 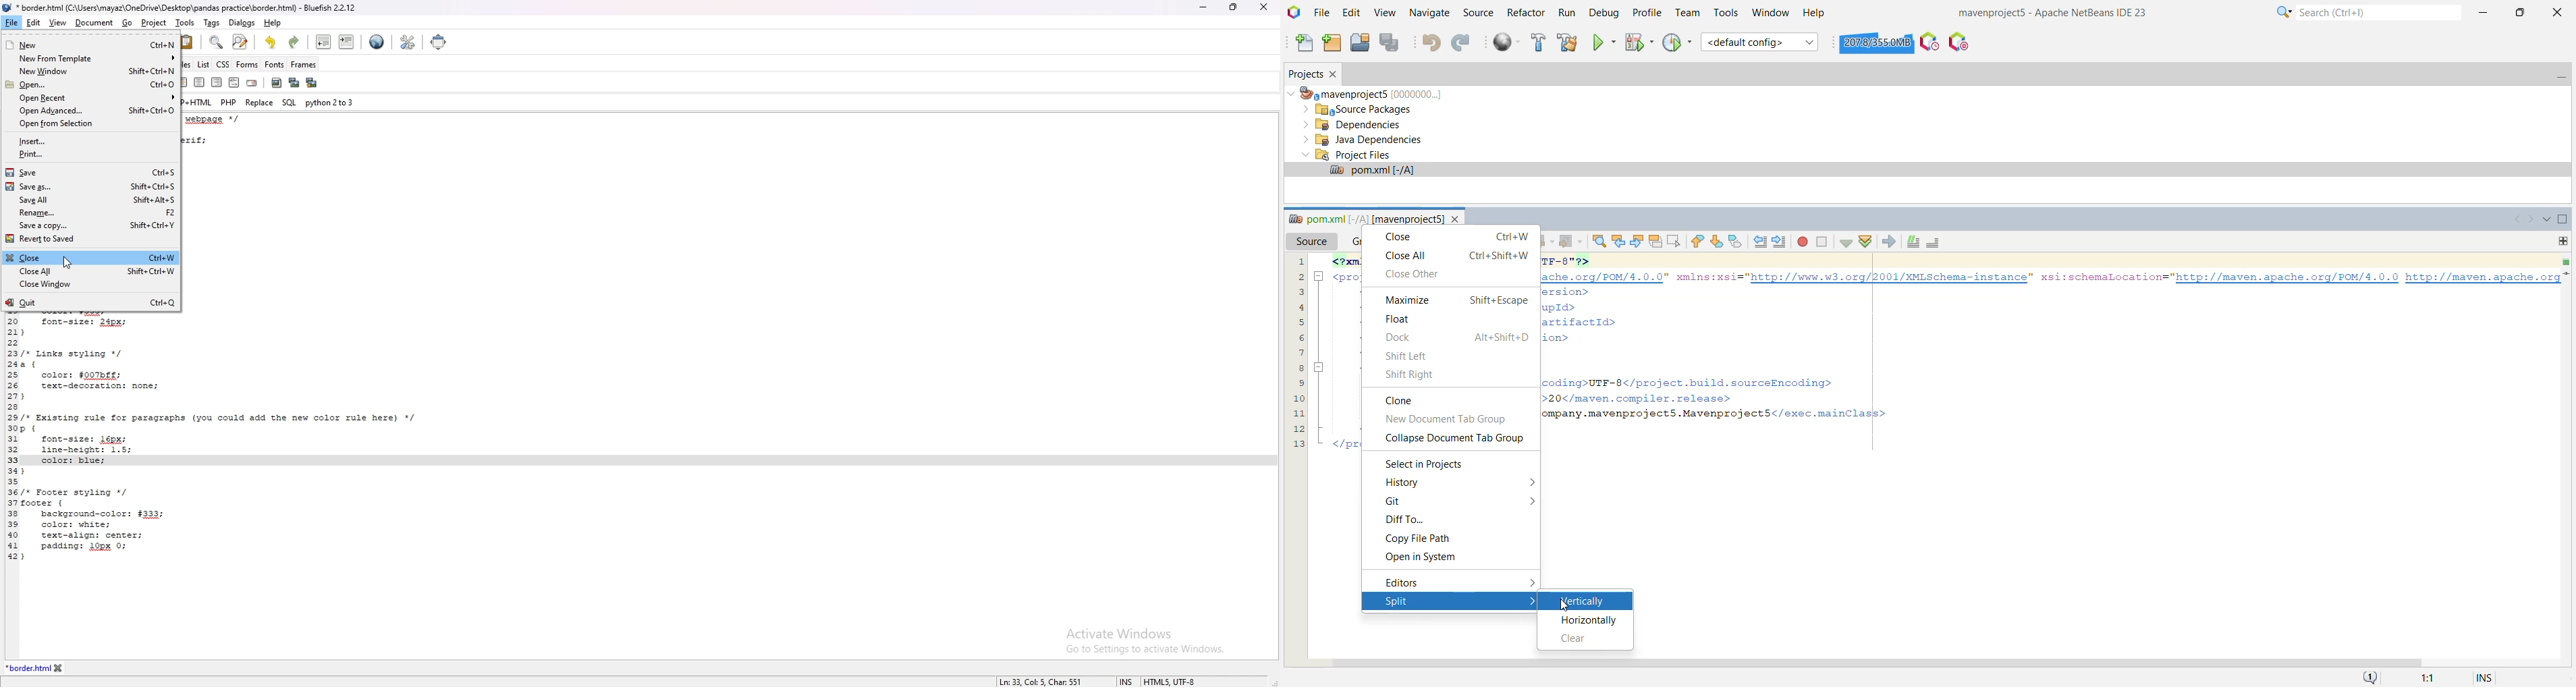 I want to click on close window, so click(x=90, y=283).